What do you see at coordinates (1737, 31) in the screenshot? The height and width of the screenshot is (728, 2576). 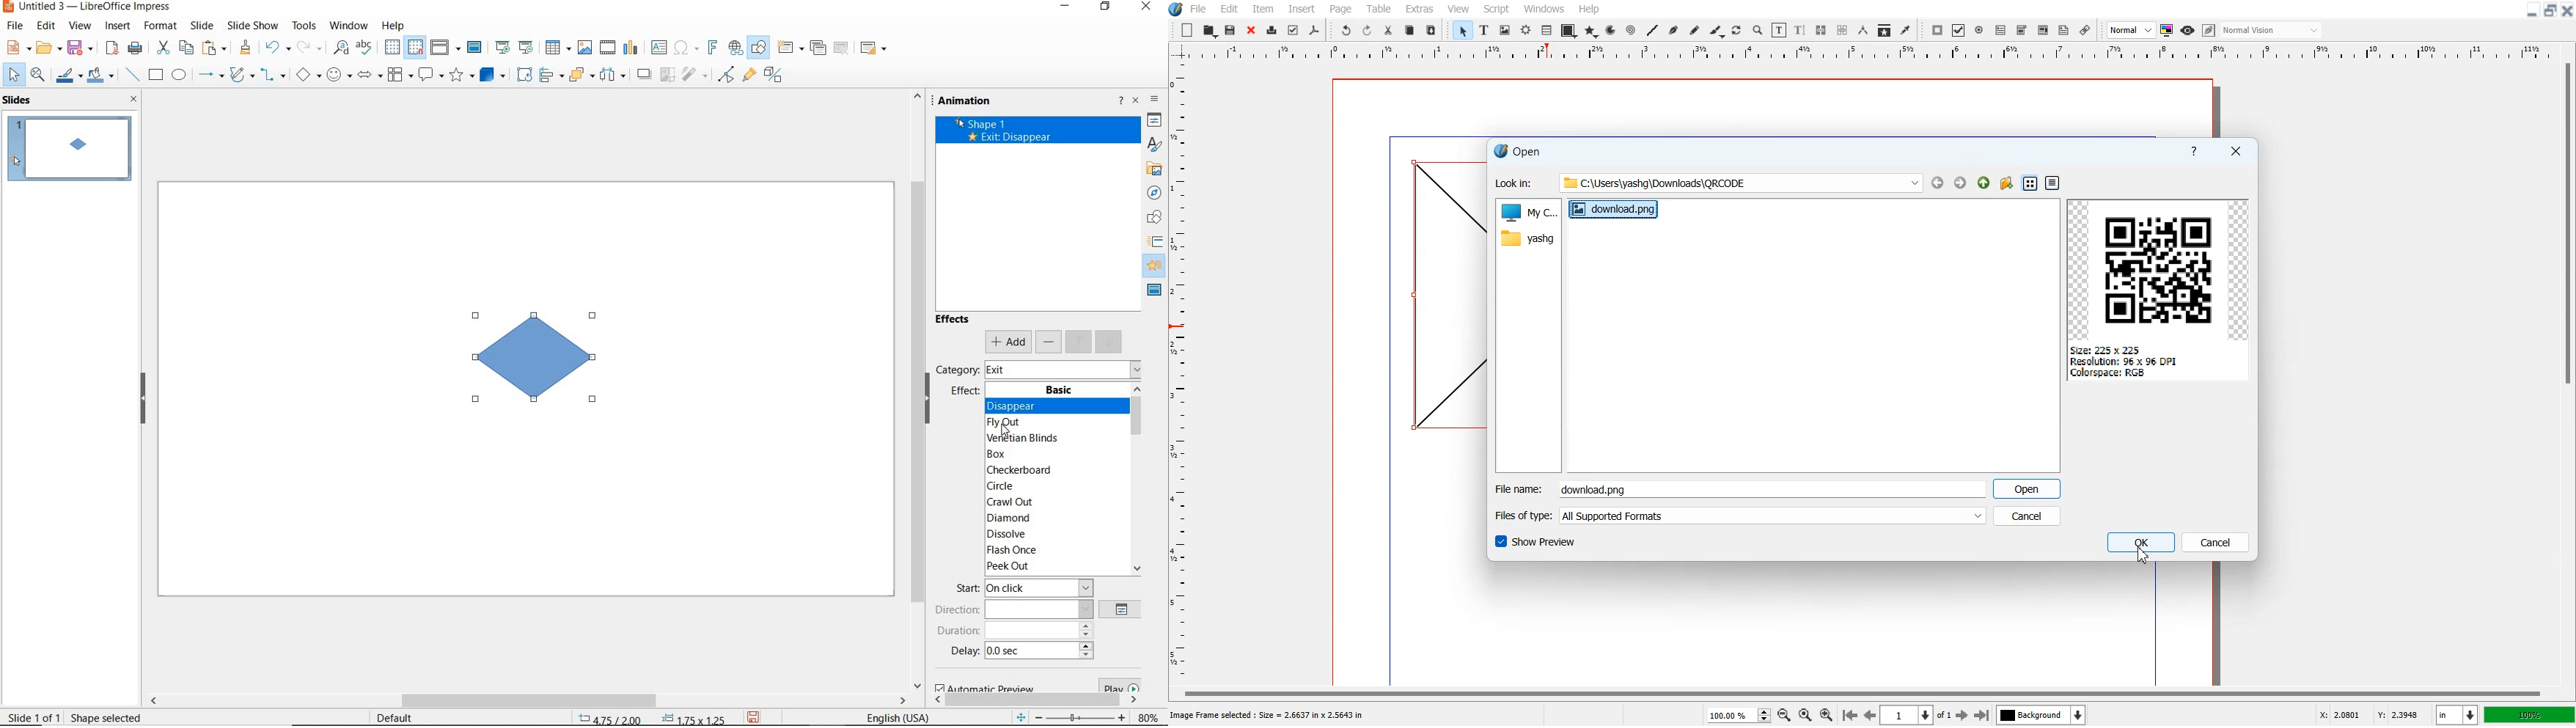 I see `Rotate Item` at bounding box center [1737, 31].